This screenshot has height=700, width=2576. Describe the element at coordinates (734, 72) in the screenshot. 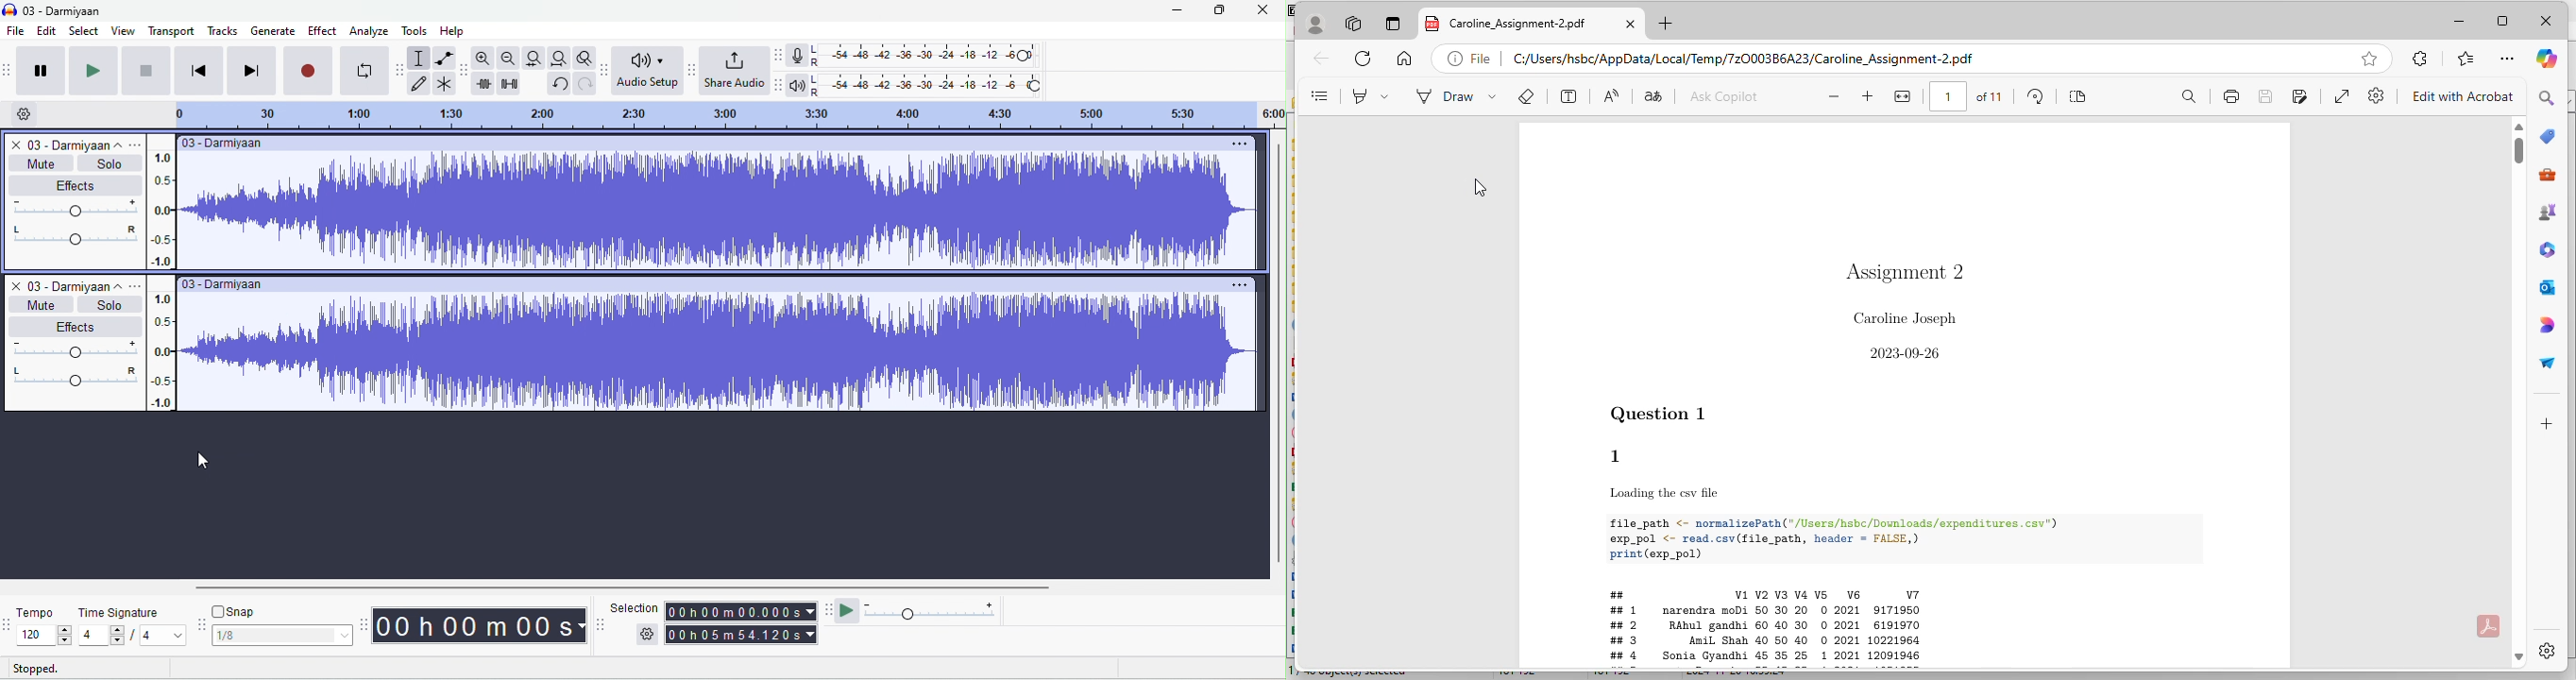

I see `share audio` at that location.